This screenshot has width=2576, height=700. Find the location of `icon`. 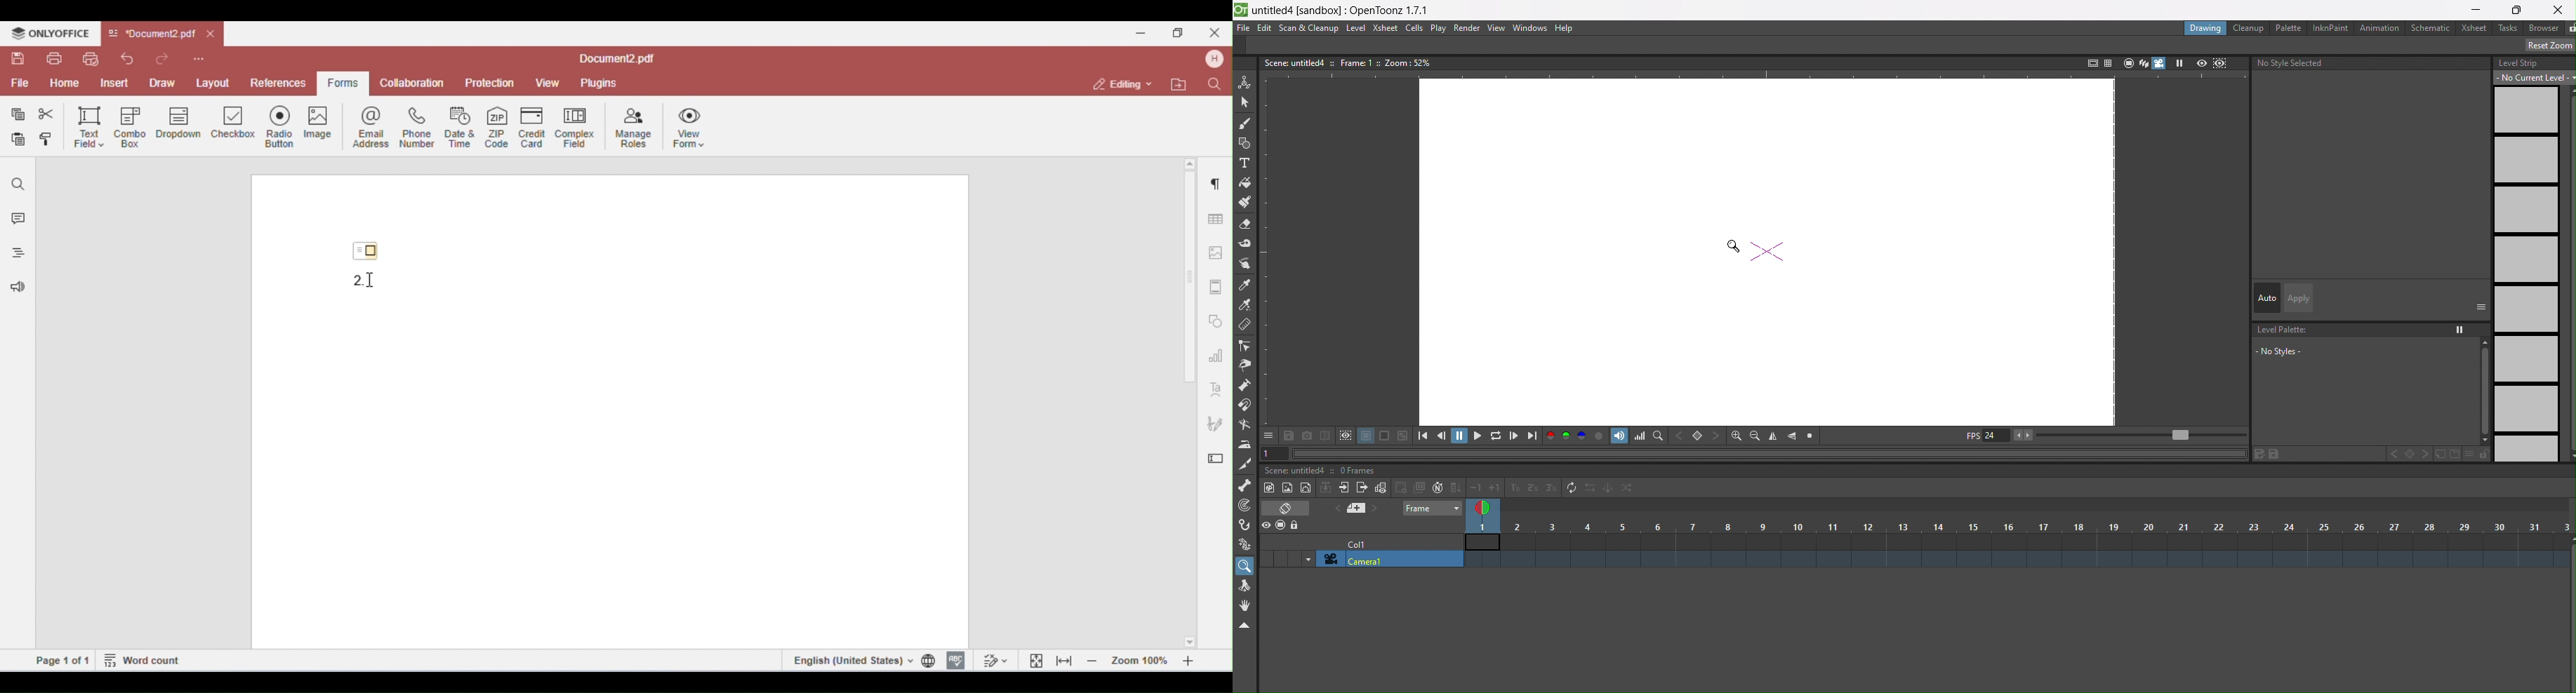

icon is located at coordinates (1347, 436).